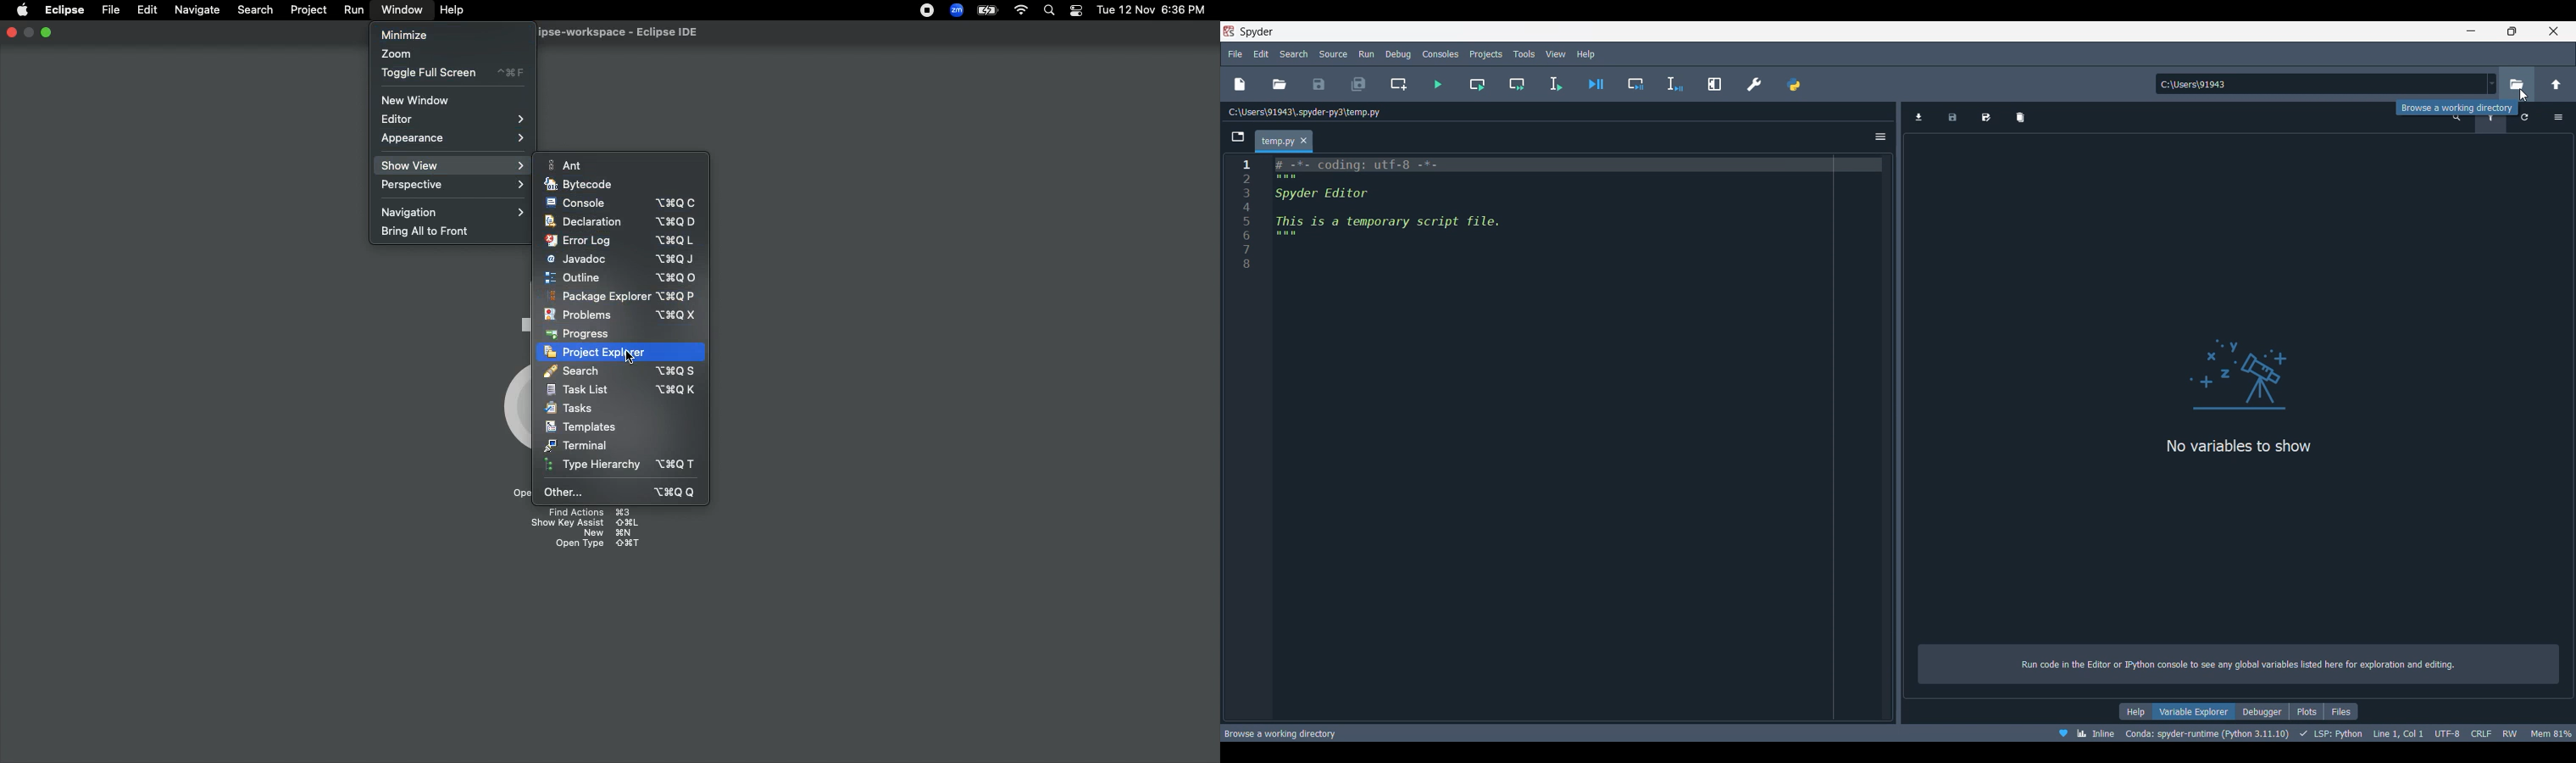 This screenshot has height=784, width=2576. What do you see at coordinates (1556, 54) in the screenshot?
I see `View menu` at bounding box center [1556, 54].